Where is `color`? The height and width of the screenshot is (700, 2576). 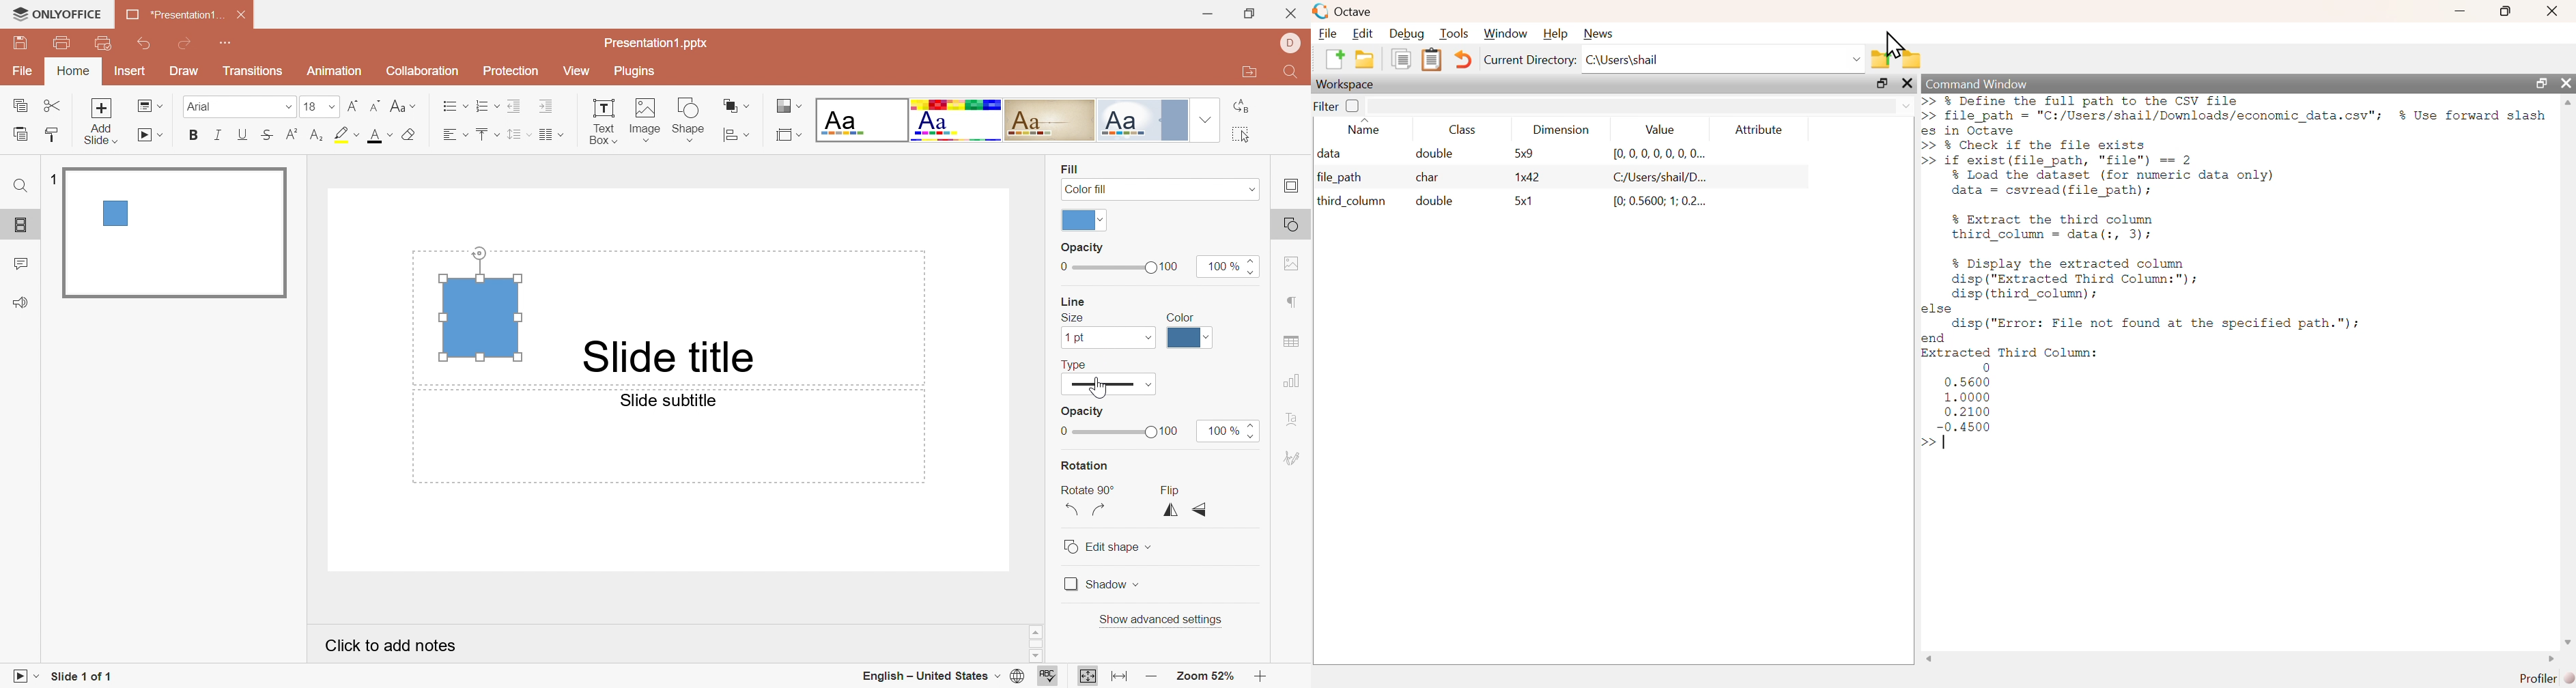 color is located at coordinates (1077, 220).